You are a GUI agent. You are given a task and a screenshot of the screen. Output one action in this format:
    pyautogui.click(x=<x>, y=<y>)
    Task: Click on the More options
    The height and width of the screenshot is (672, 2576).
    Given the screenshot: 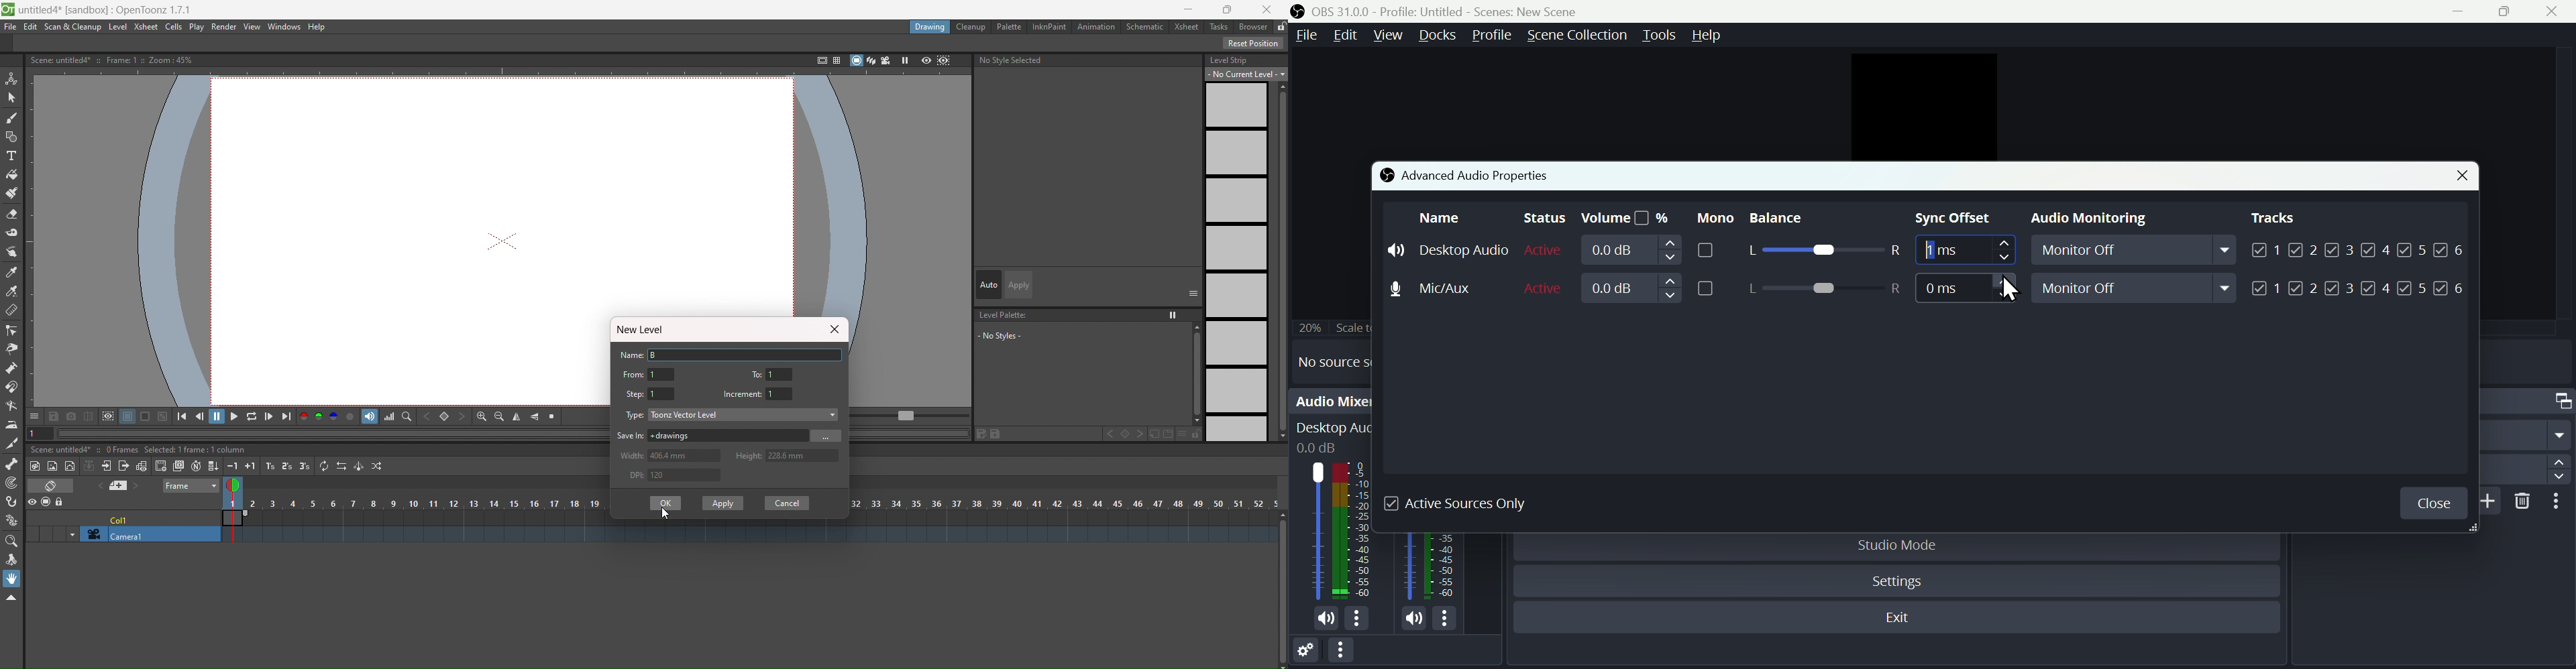 What is the action you would take?
    pyautogui.click(x=2561, y=502)
    